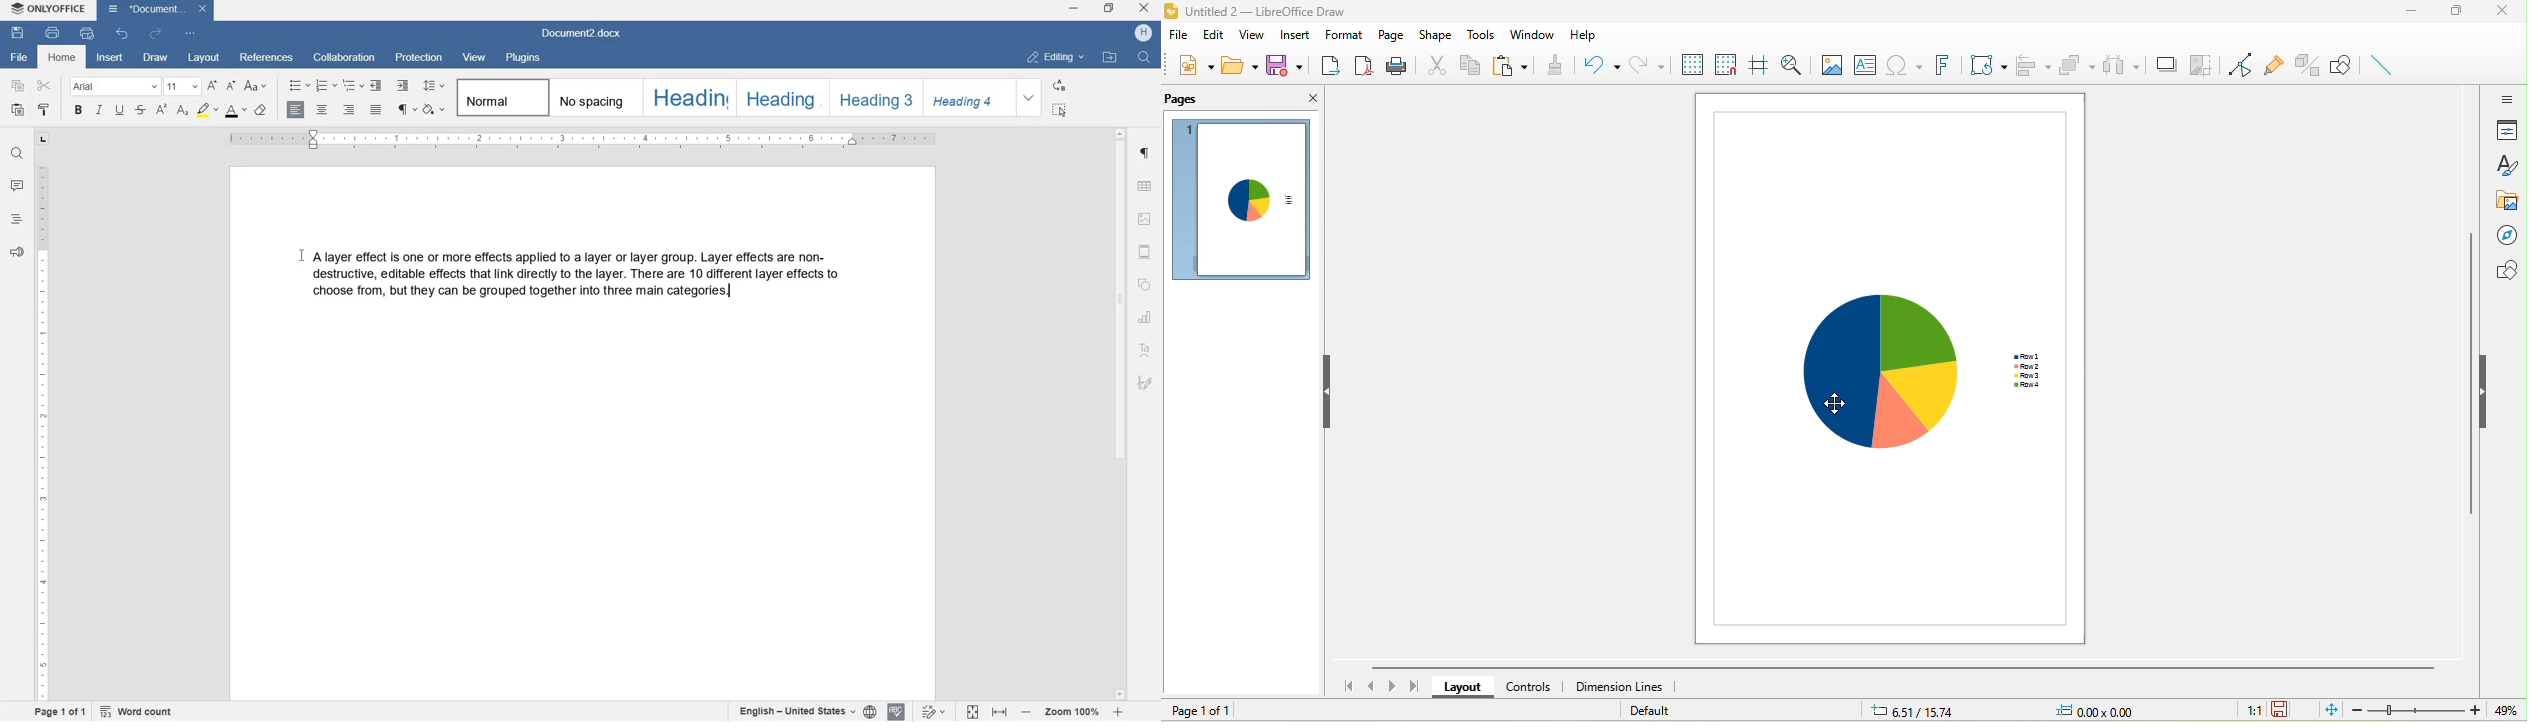 This screenshot has width=2548, height=728. What do you see at coordinates (16, 252) in the screenshot?
I see `feedback & support` at bounding box center [16, 252].